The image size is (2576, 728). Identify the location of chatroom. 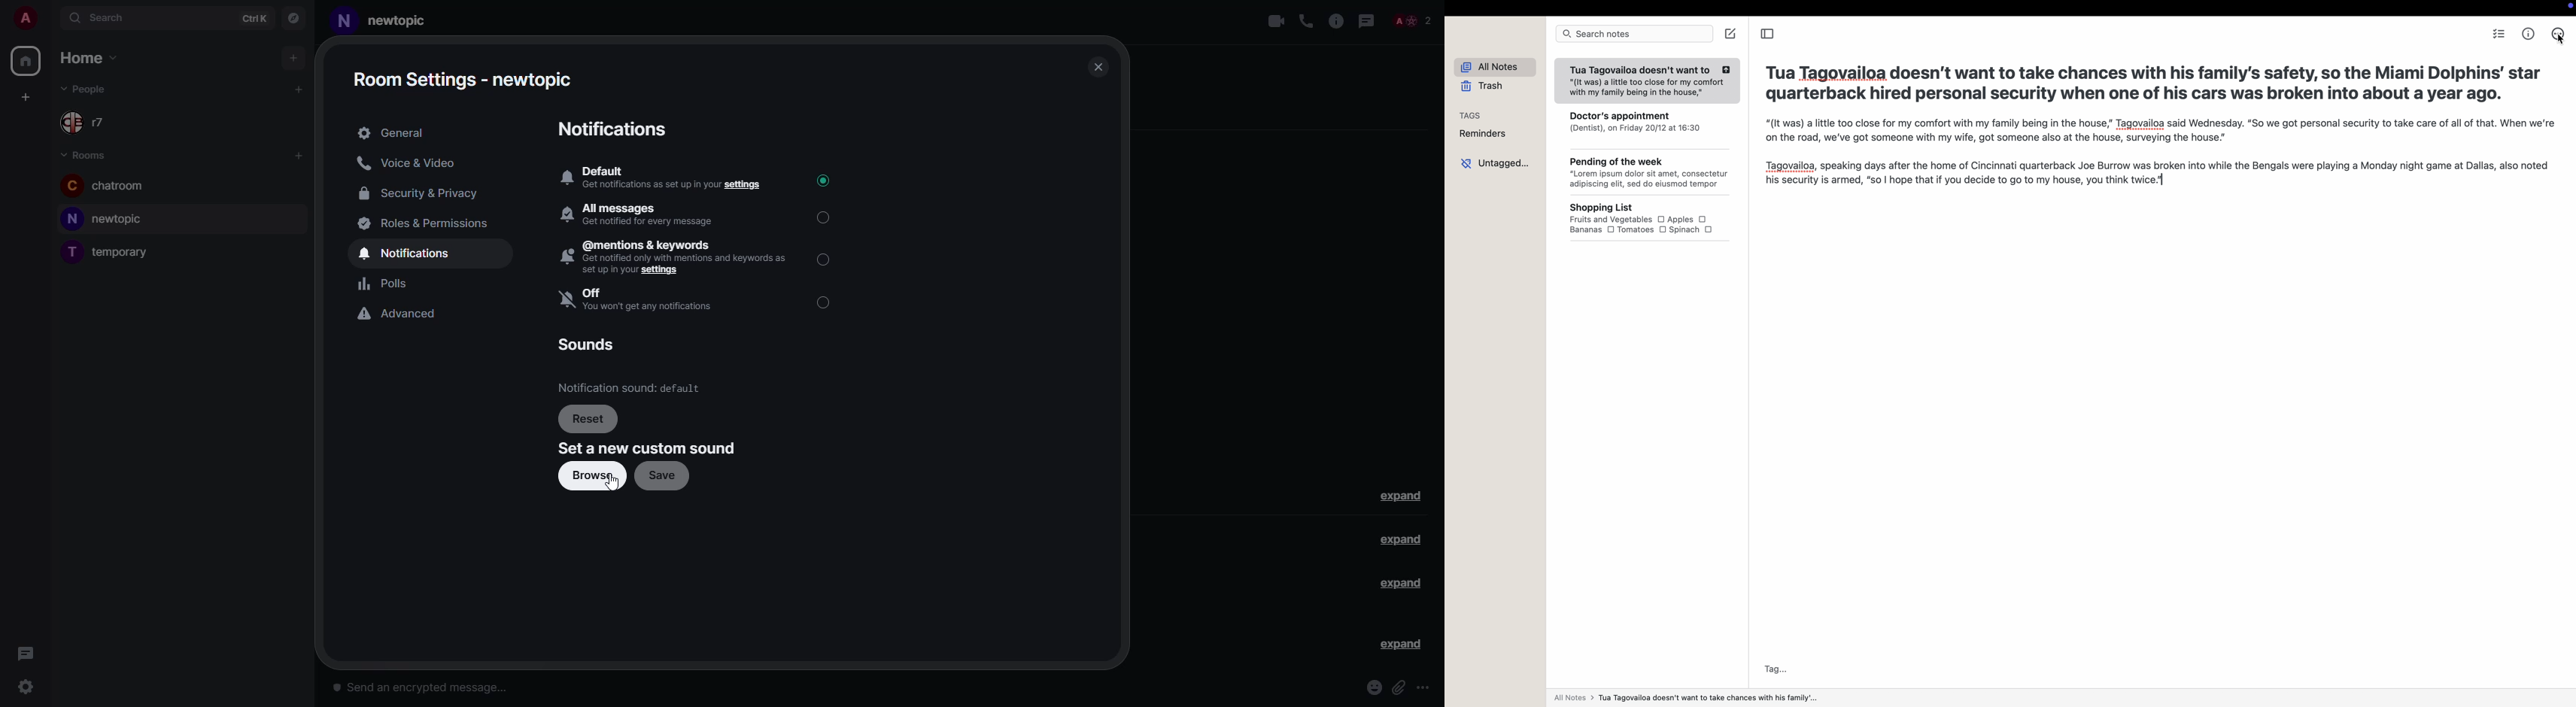
(109, 187).